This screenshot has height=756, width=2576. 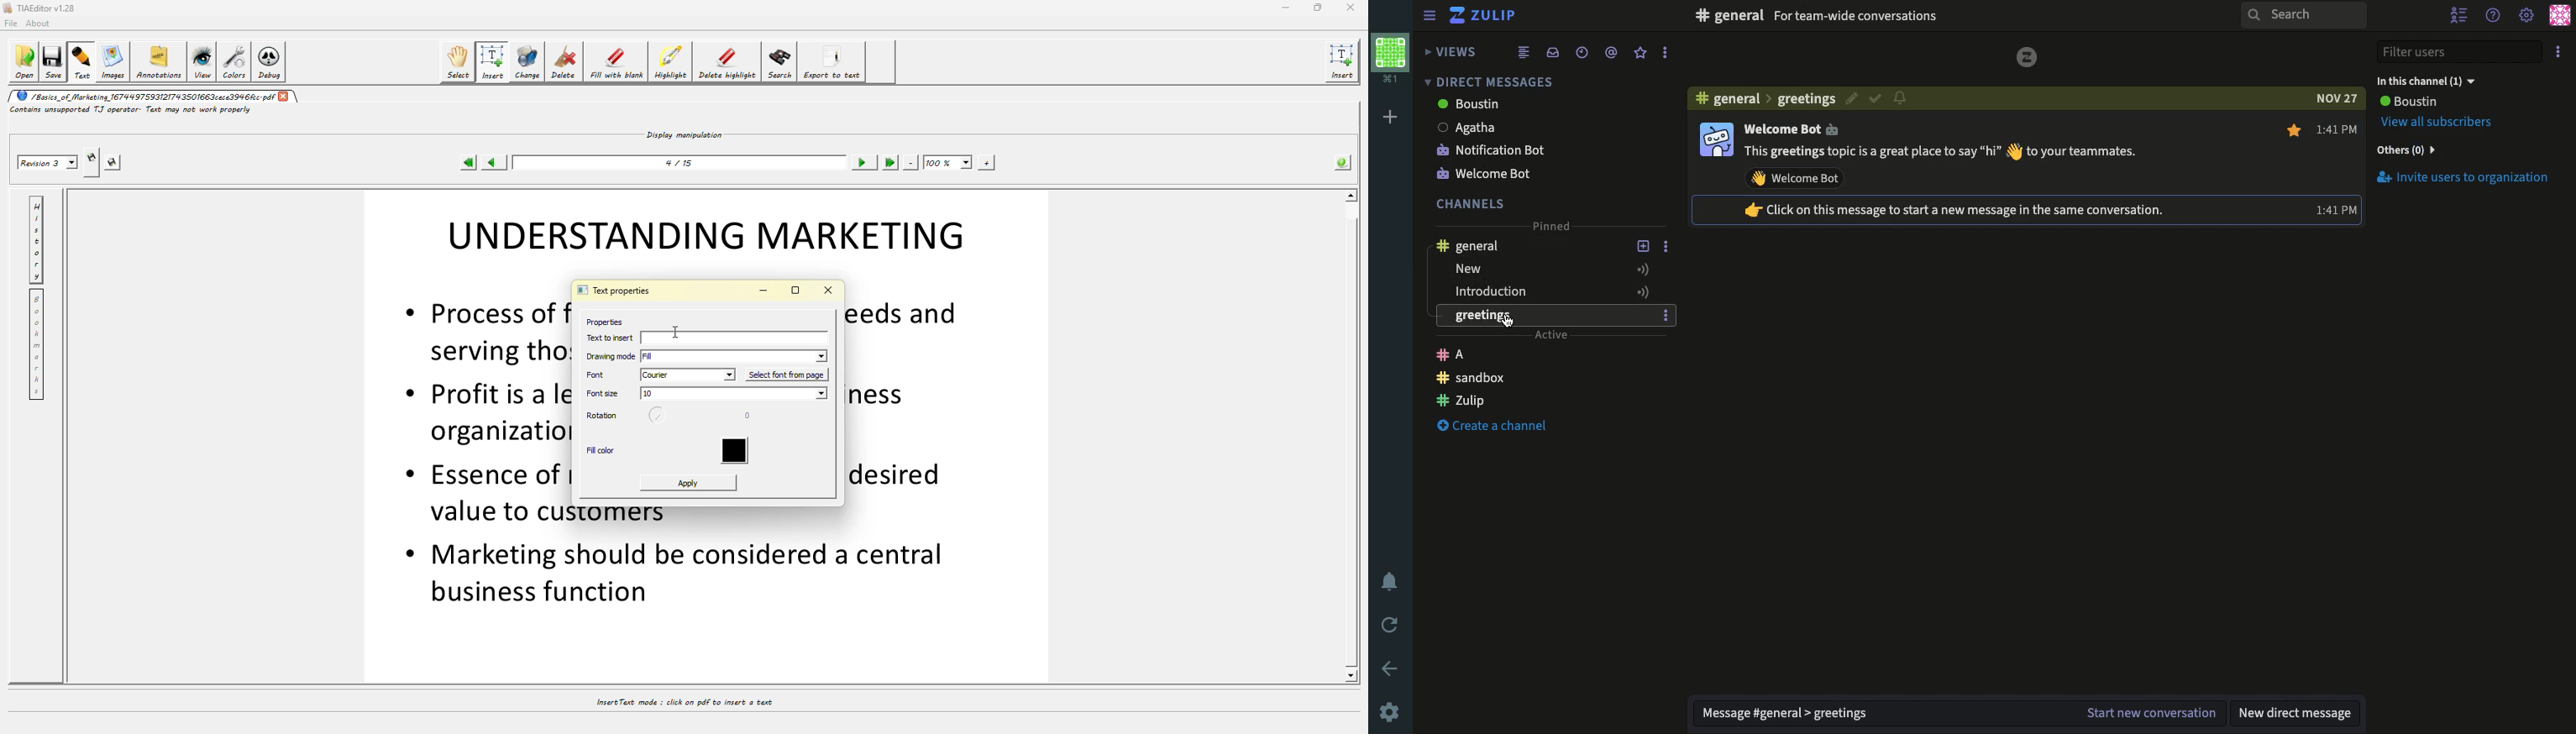 What do you see at coordinates (2559, 15) in the screenshot?
I see `Profile` at bounding box center [2559, 15].